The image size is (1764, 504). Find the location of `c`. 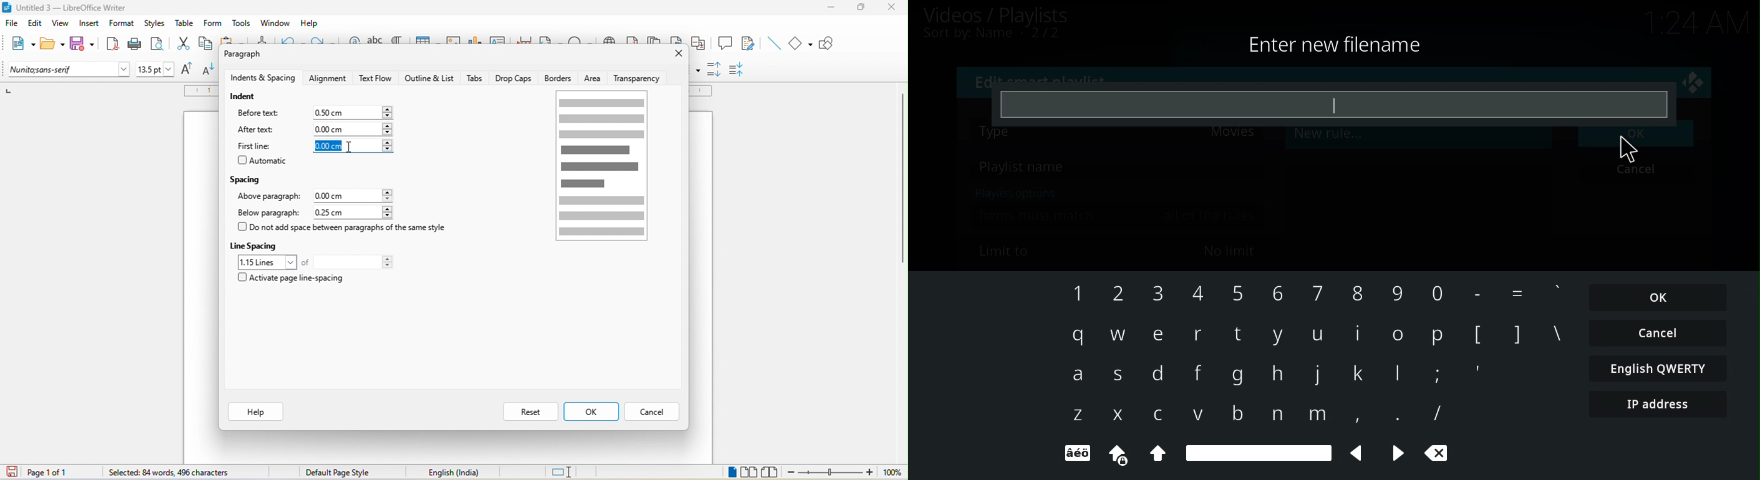

c is located at coordinates (1156, 414).